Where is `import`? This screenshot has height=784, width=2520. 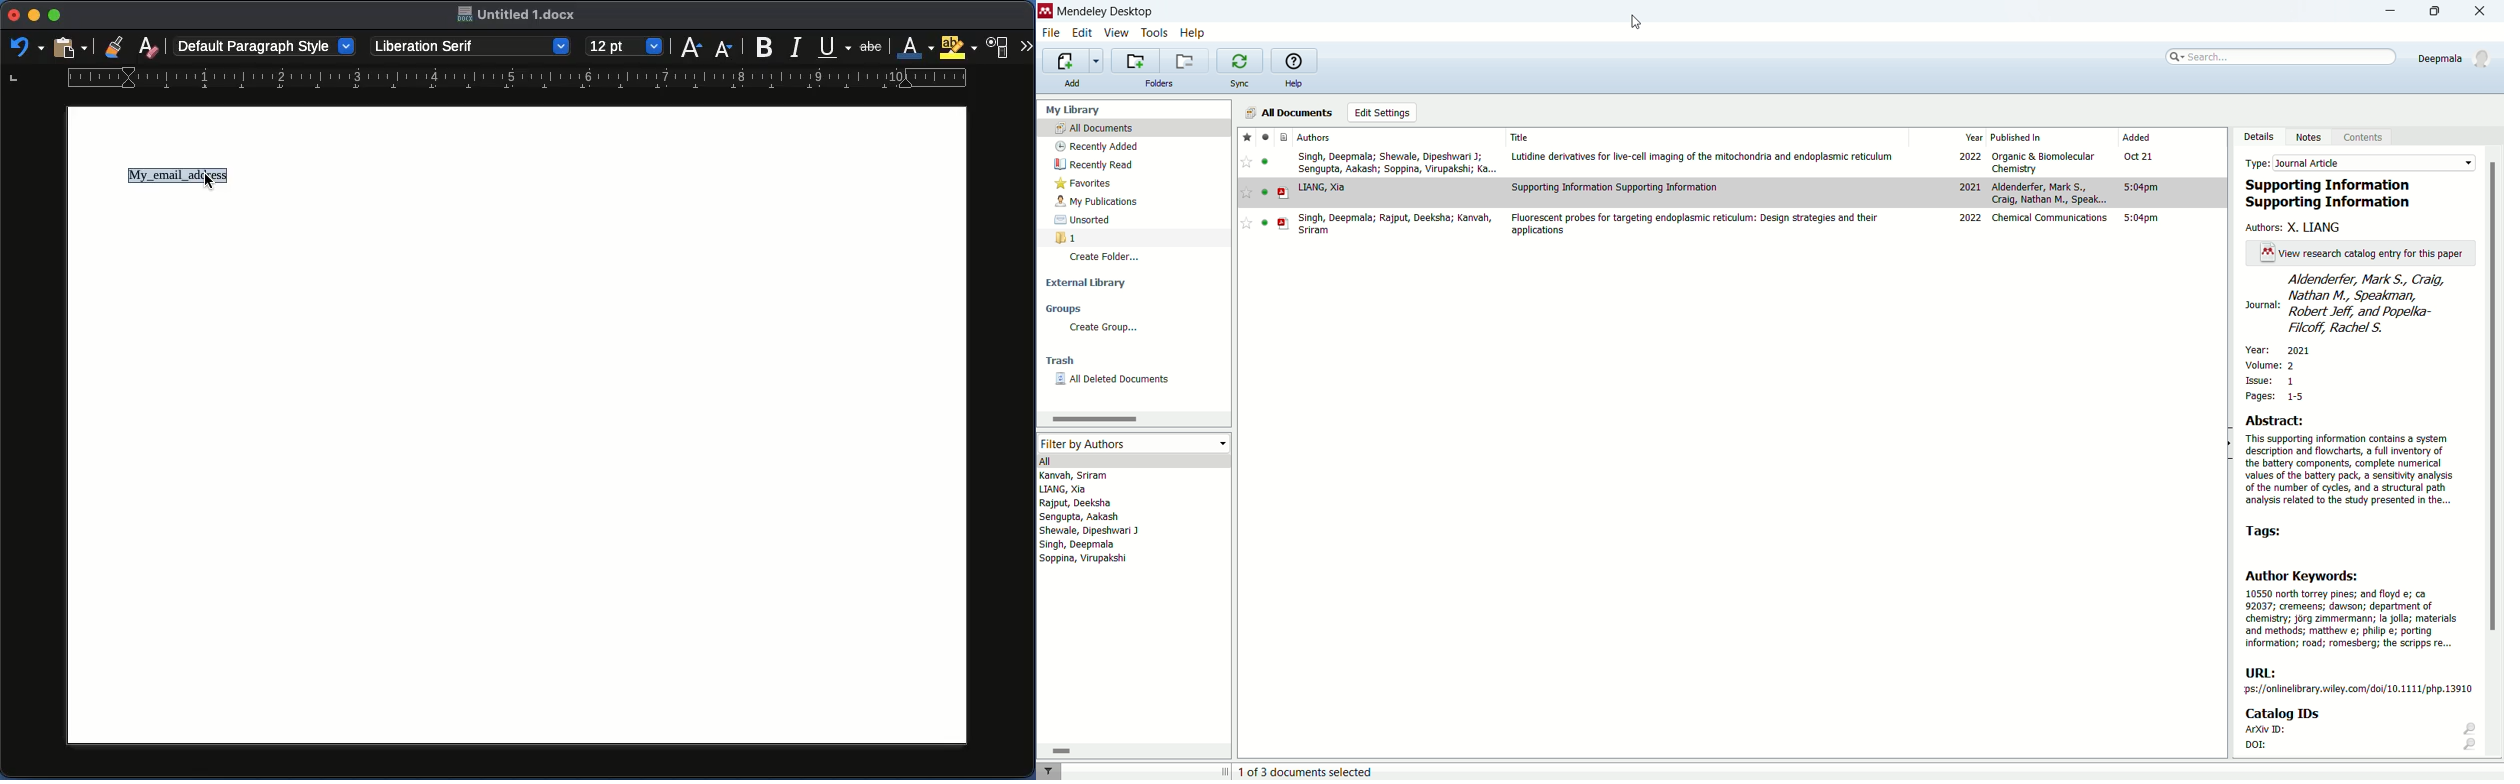
import is located at coordinates (1073, 60).